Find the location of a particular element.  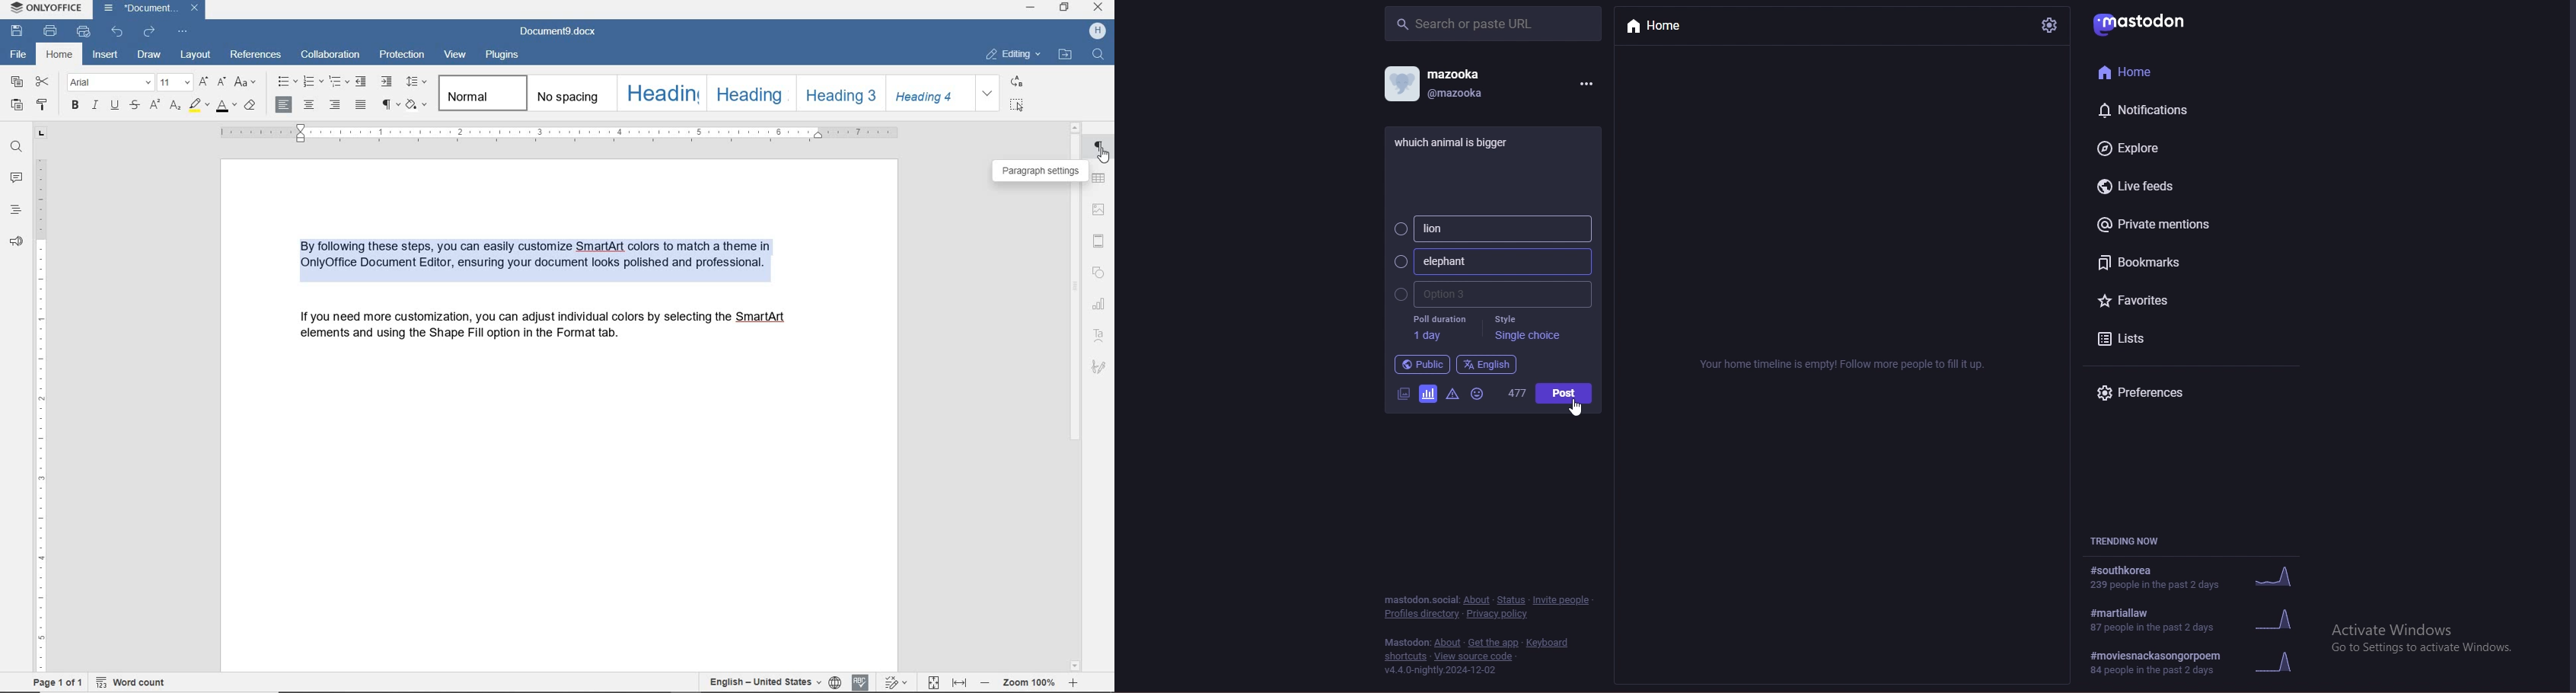

change case is located at coordinates (246, 81).